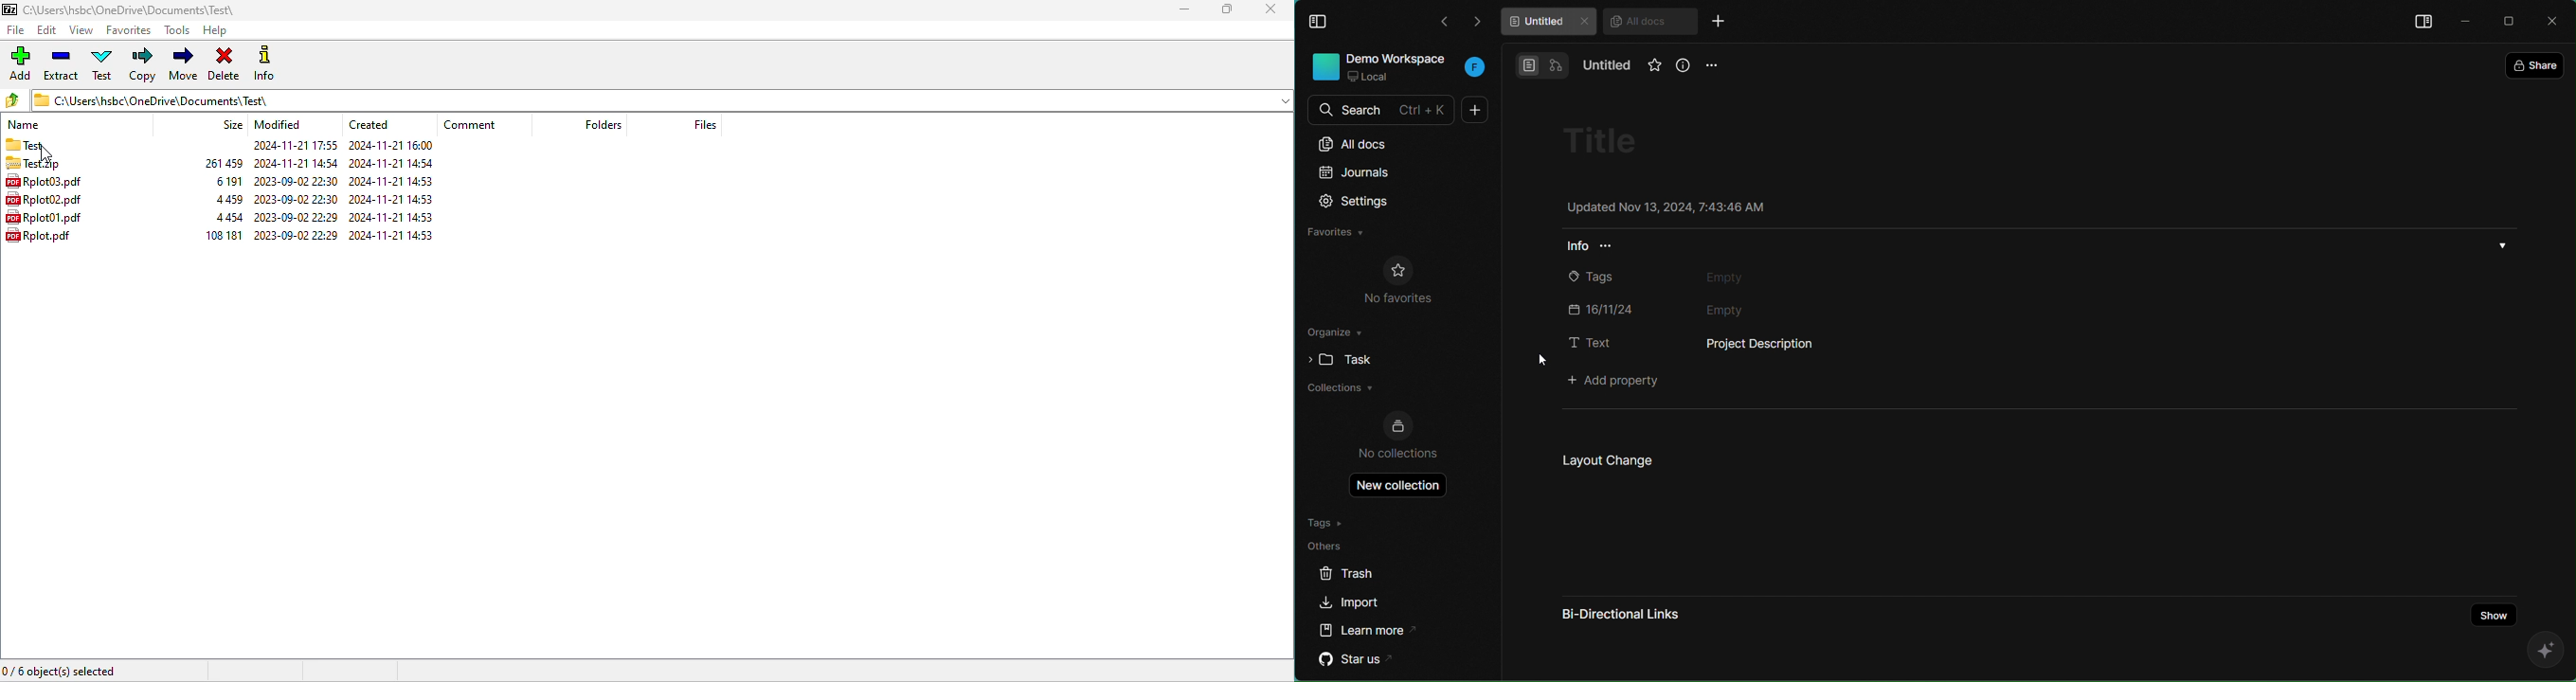 This screenshot has width=2576, height=700. I want to click on view, so click(81, 29).